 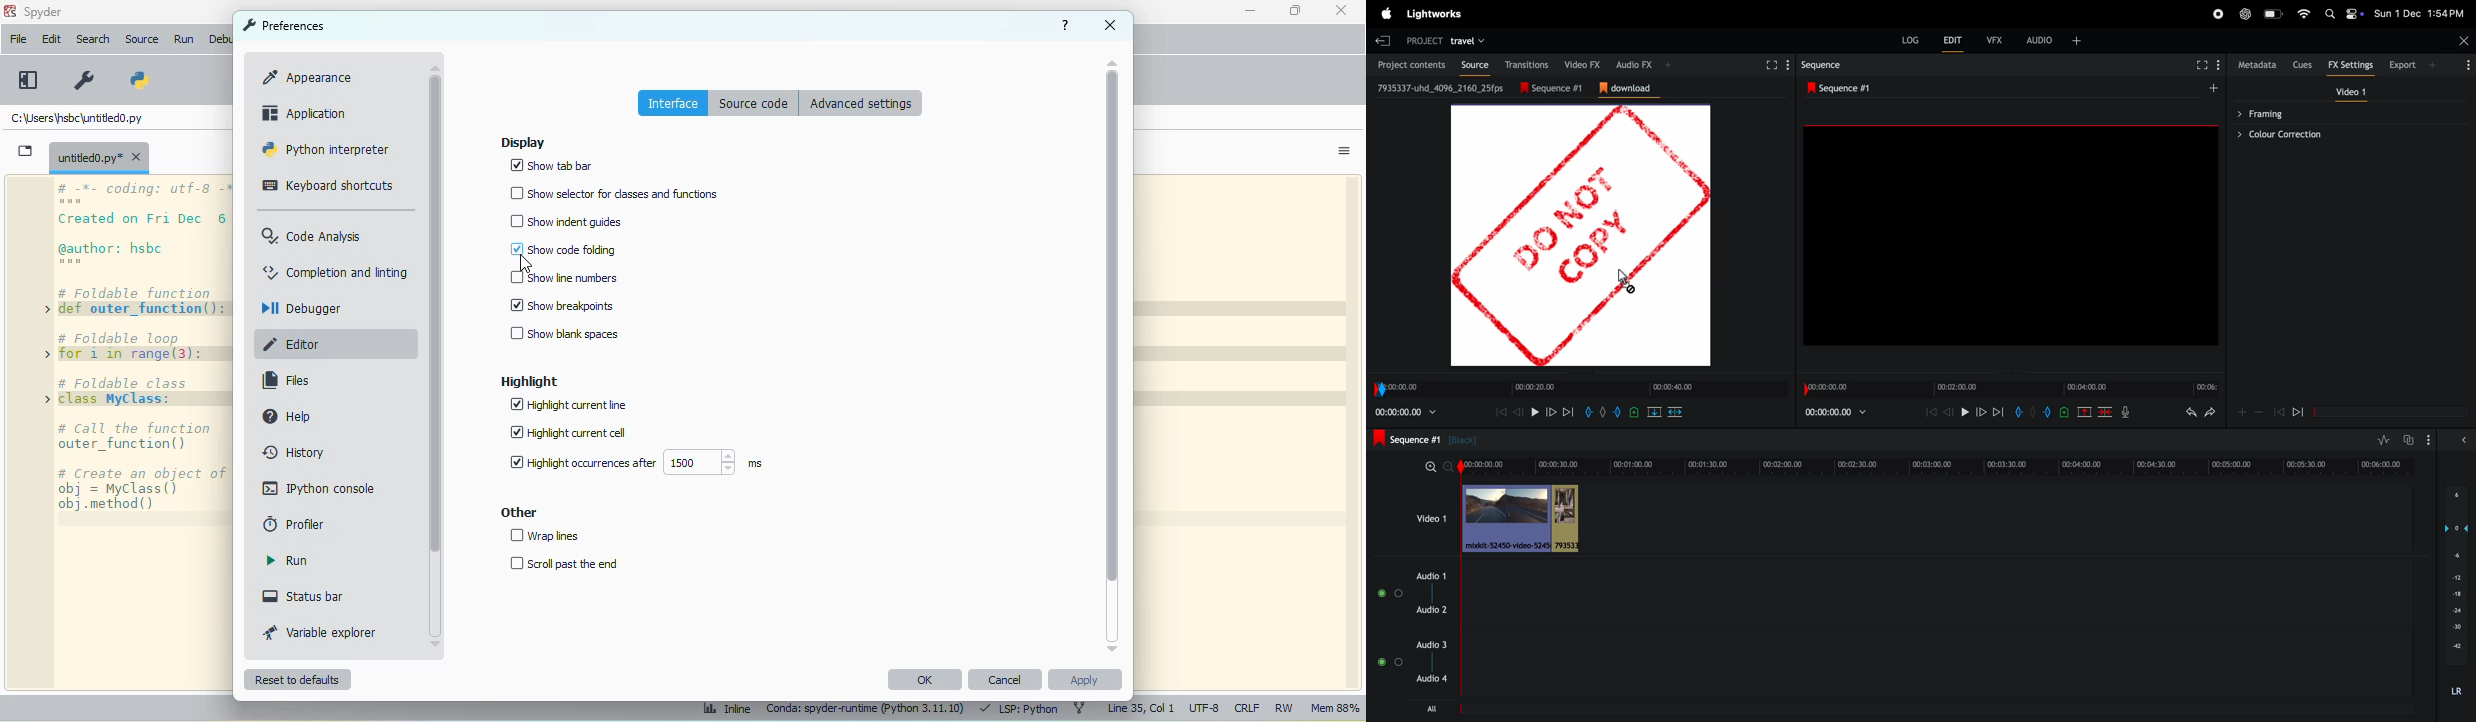 I want to click on UTF-8, so click(x=1205, y=709).